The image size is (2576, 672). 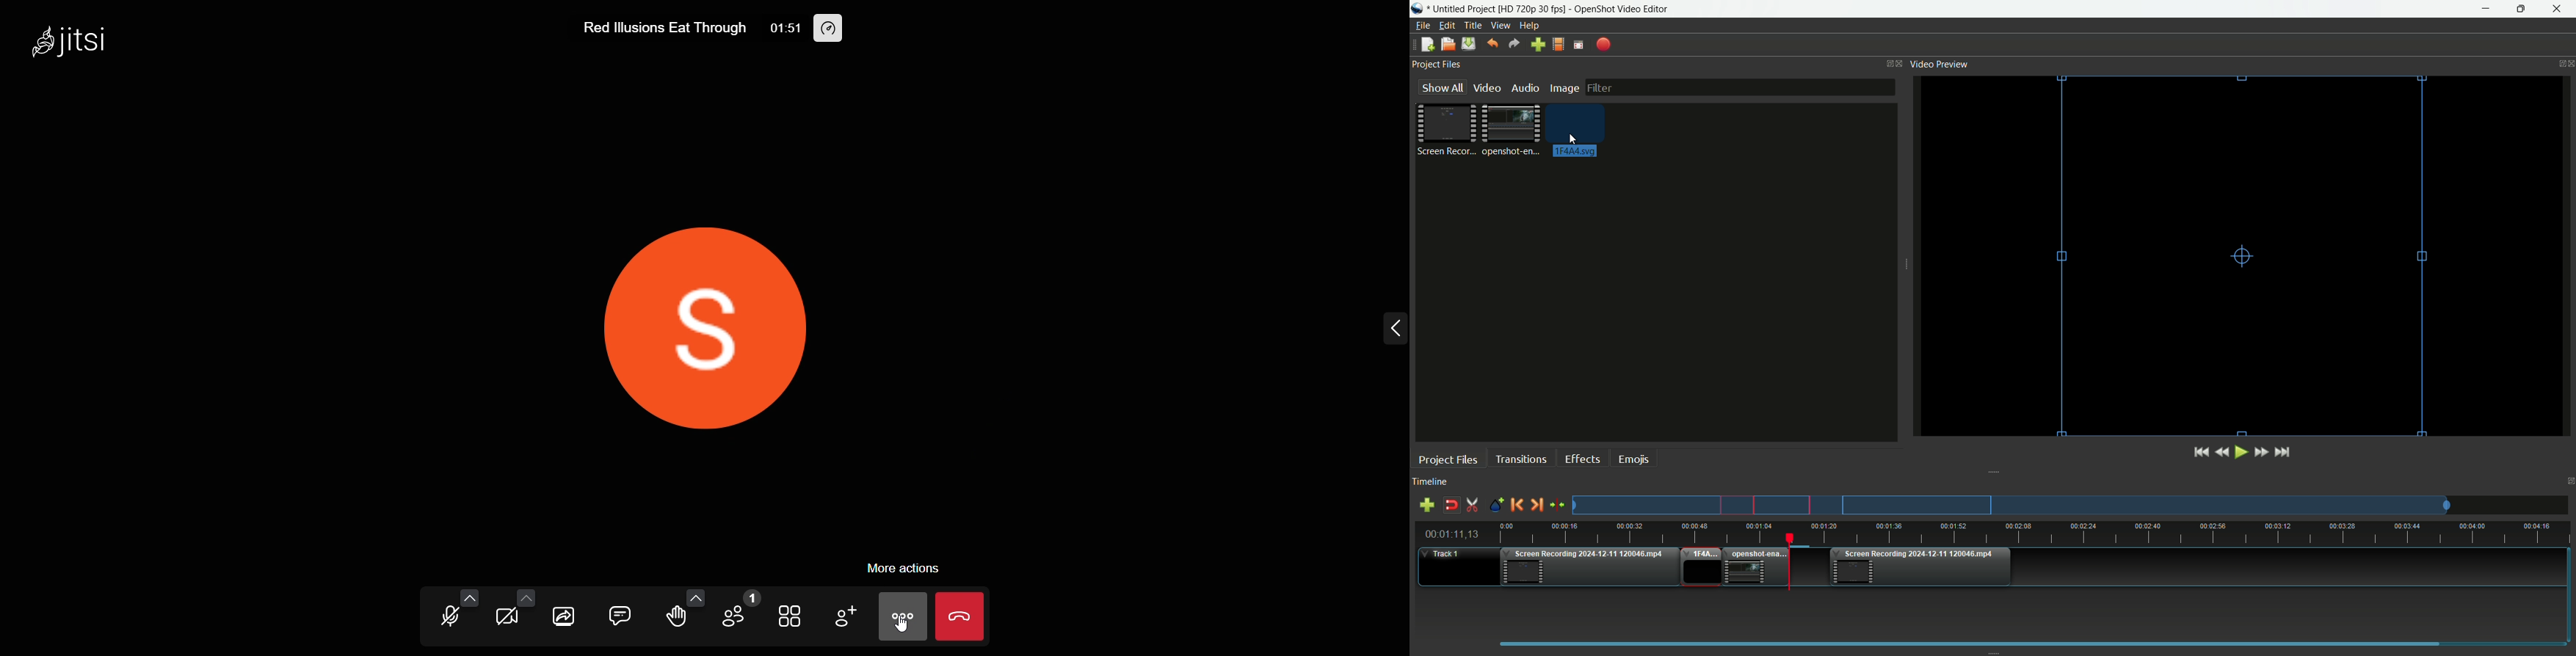 What do you see at coordinates (2490, 9) in the screenshot?
I see `minimize` at bounding box center [2490, 9].